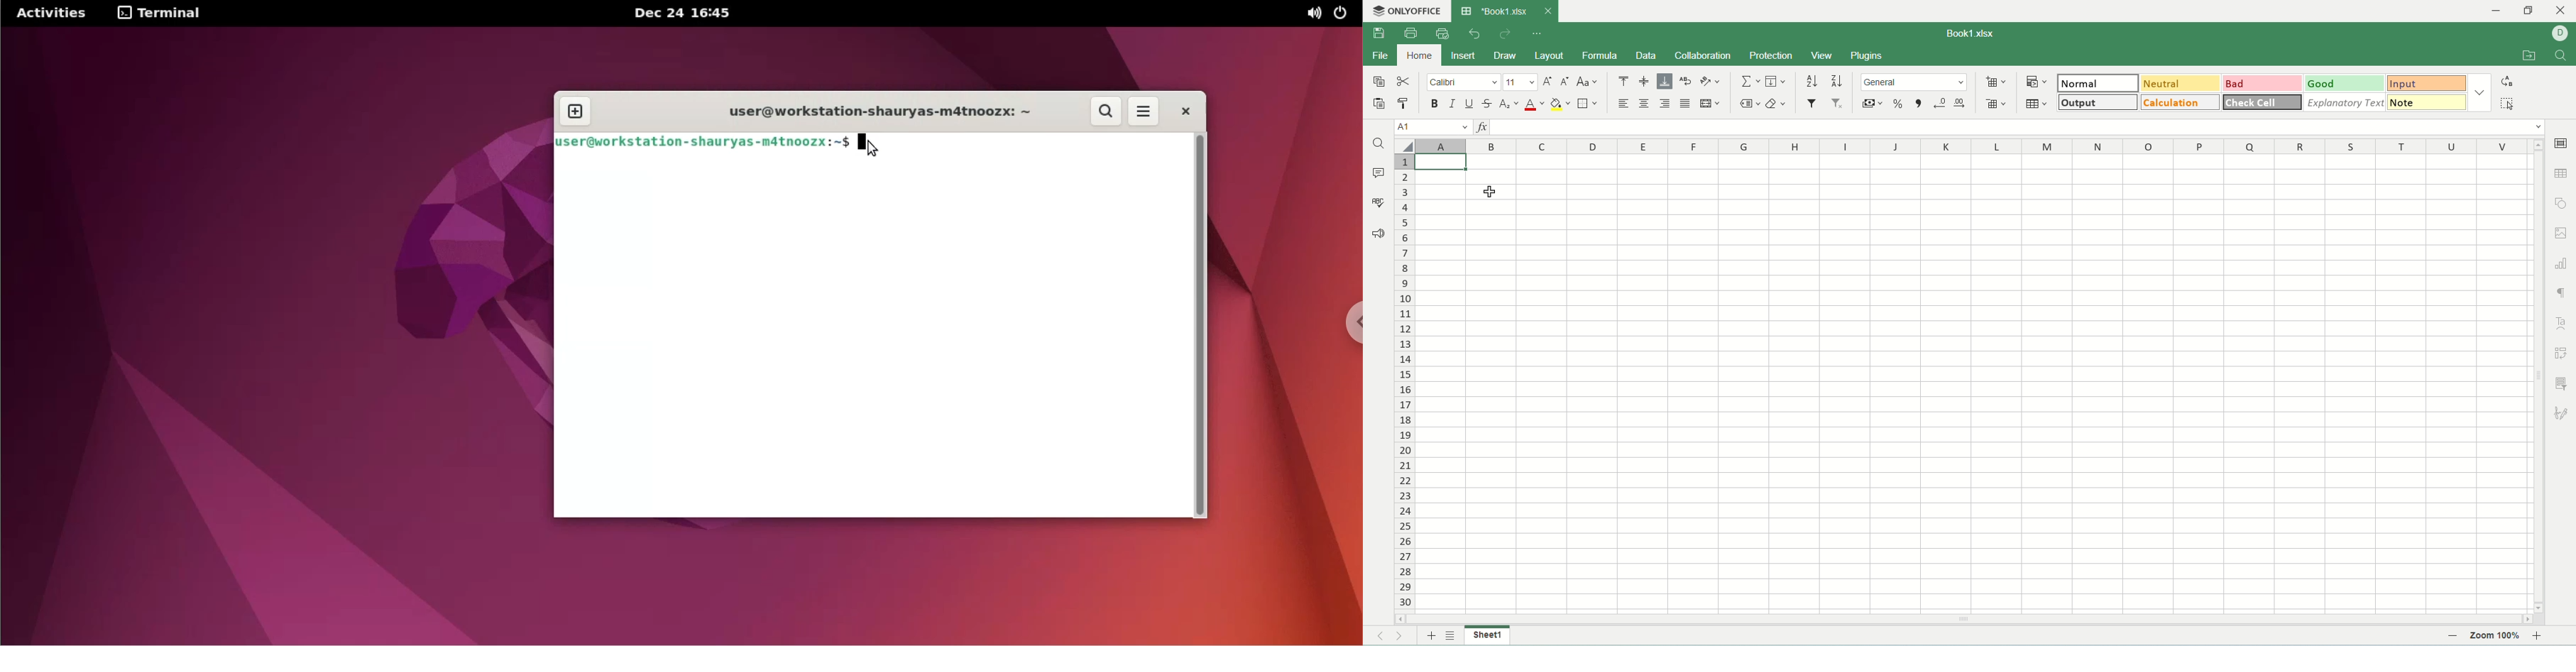 The height and width of the screenshot is (672, 2576). Describe the element at coordinates (2539, 636) in the screenshot. I see `zoom in` at that location.